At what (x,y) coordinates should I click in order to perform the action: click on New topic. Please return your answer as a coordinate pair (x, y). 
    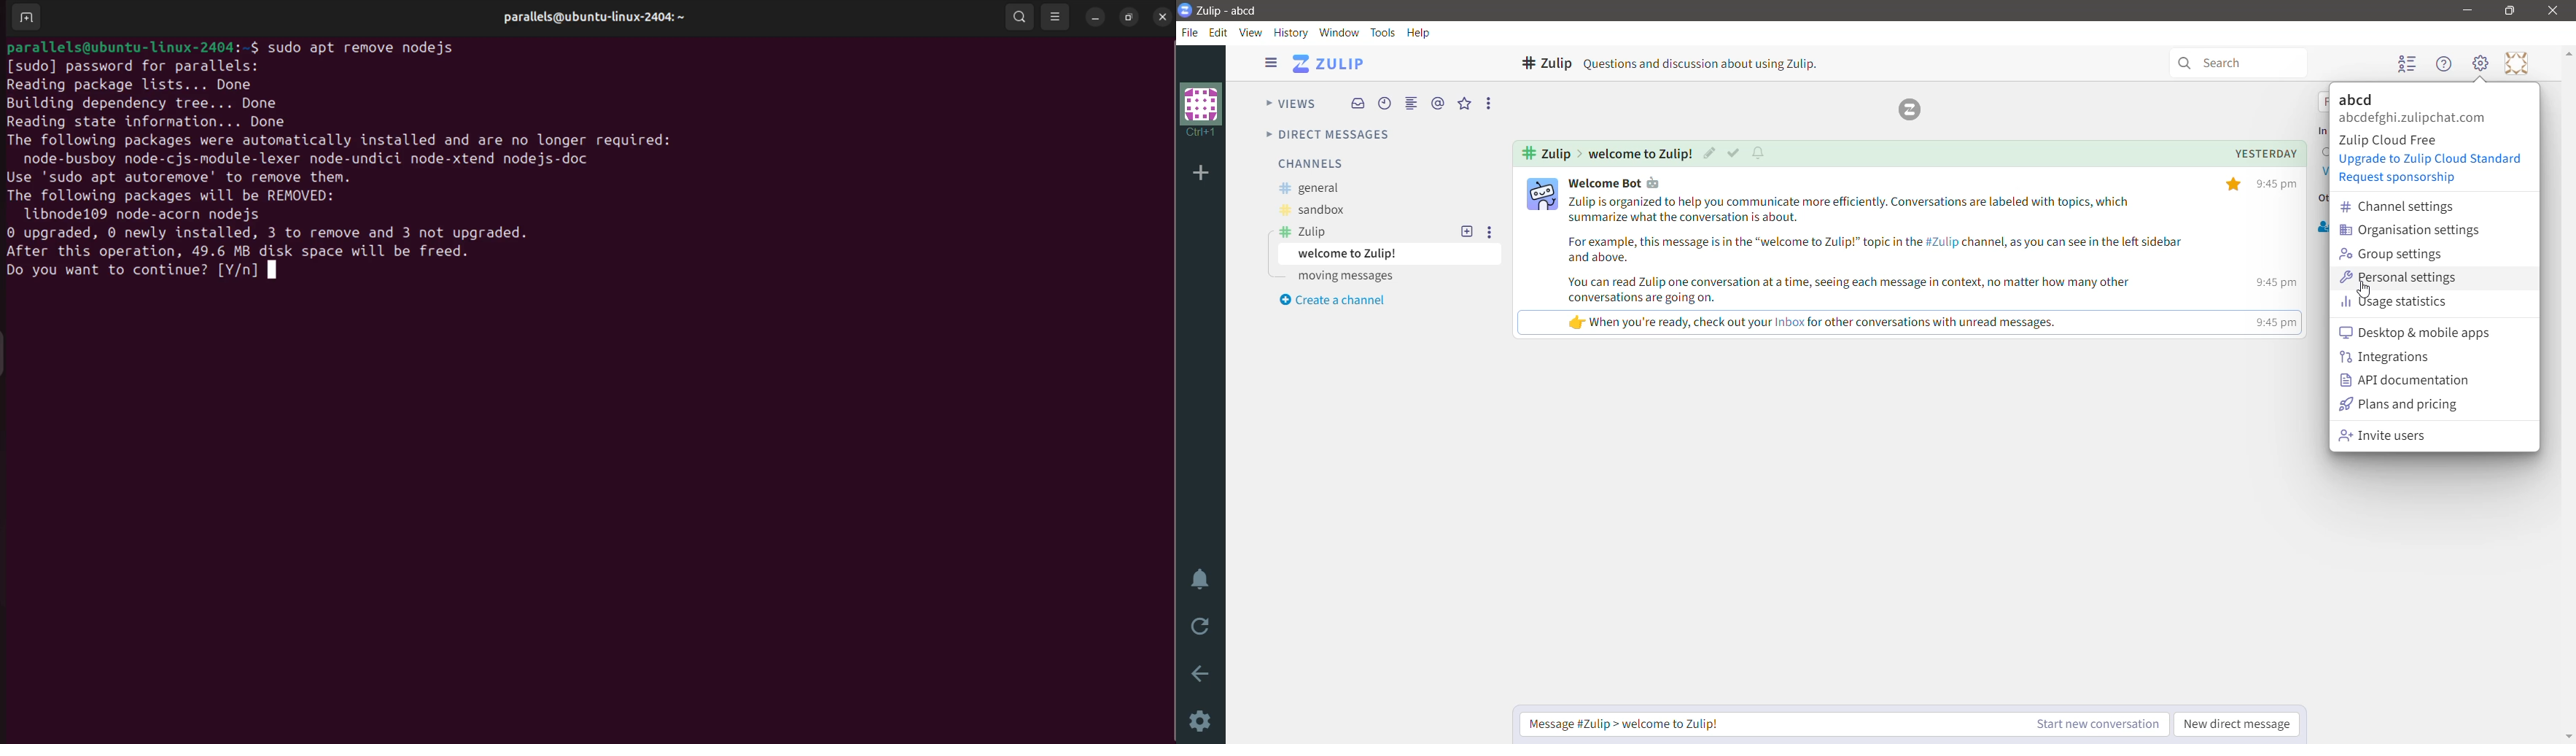
    Looking at the image, I should click on (1466, 232).